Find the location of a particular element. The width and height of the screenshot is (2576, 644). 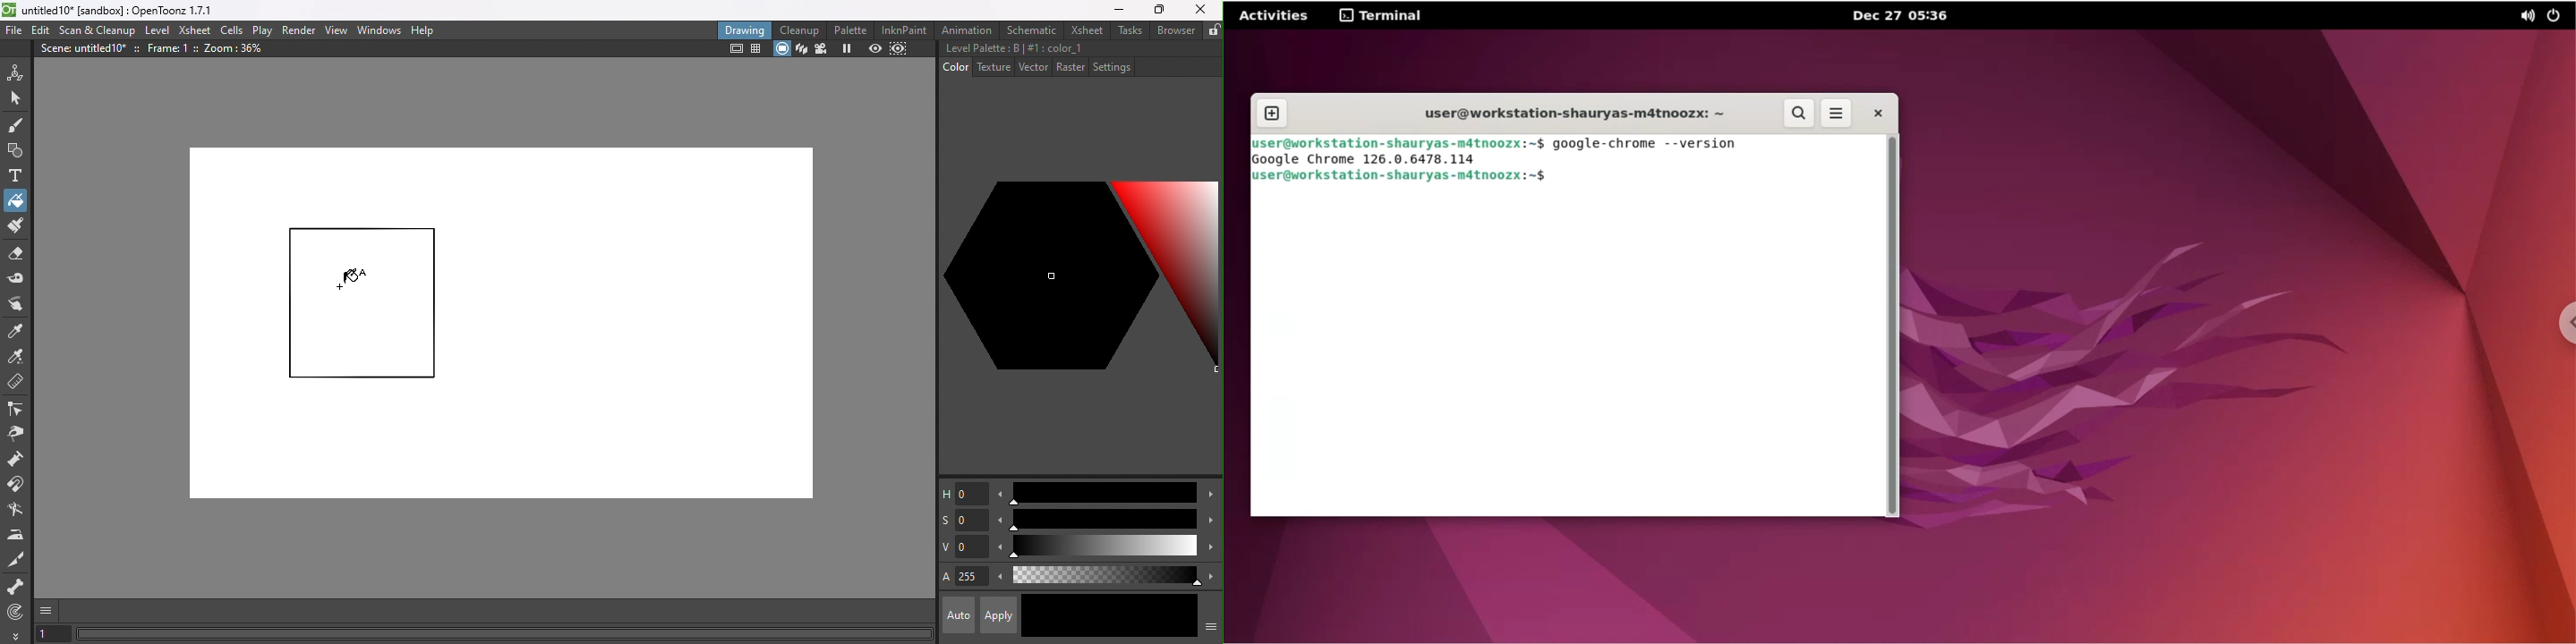

Maximize is located at coordinates (1156, 11).